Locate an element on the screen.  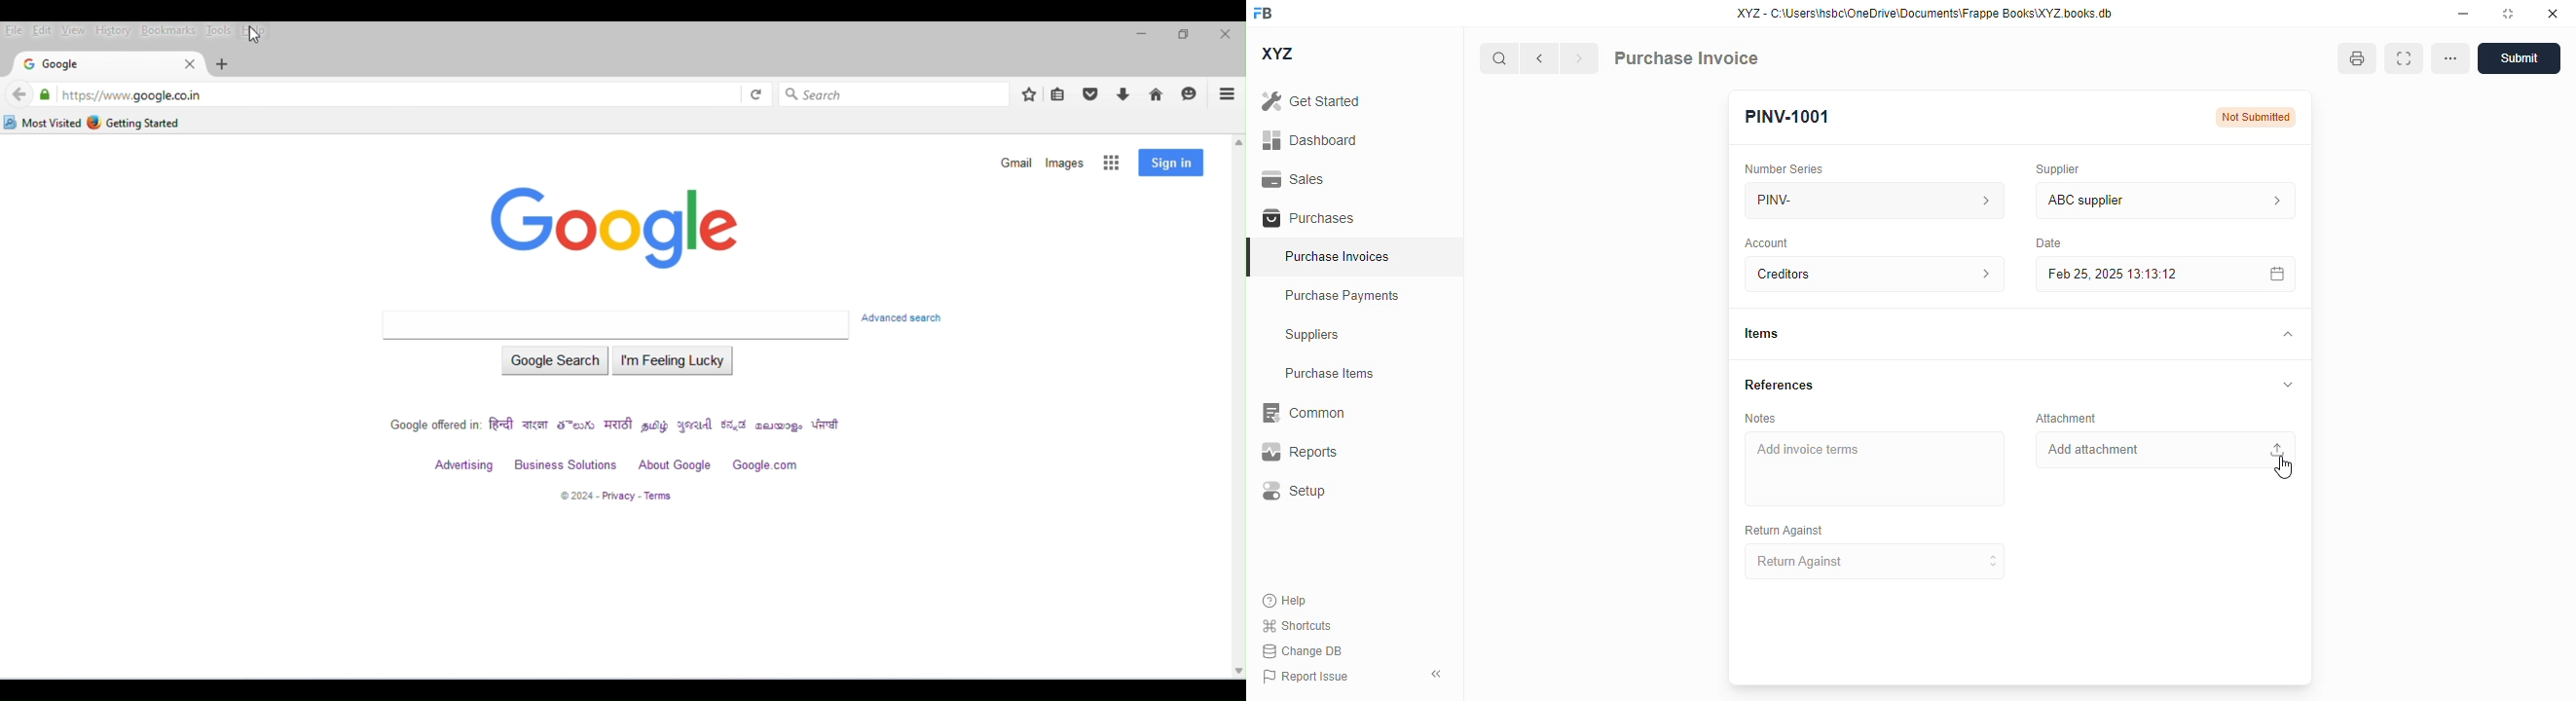
PINV-1001 is located at coordinates (1787, 117).